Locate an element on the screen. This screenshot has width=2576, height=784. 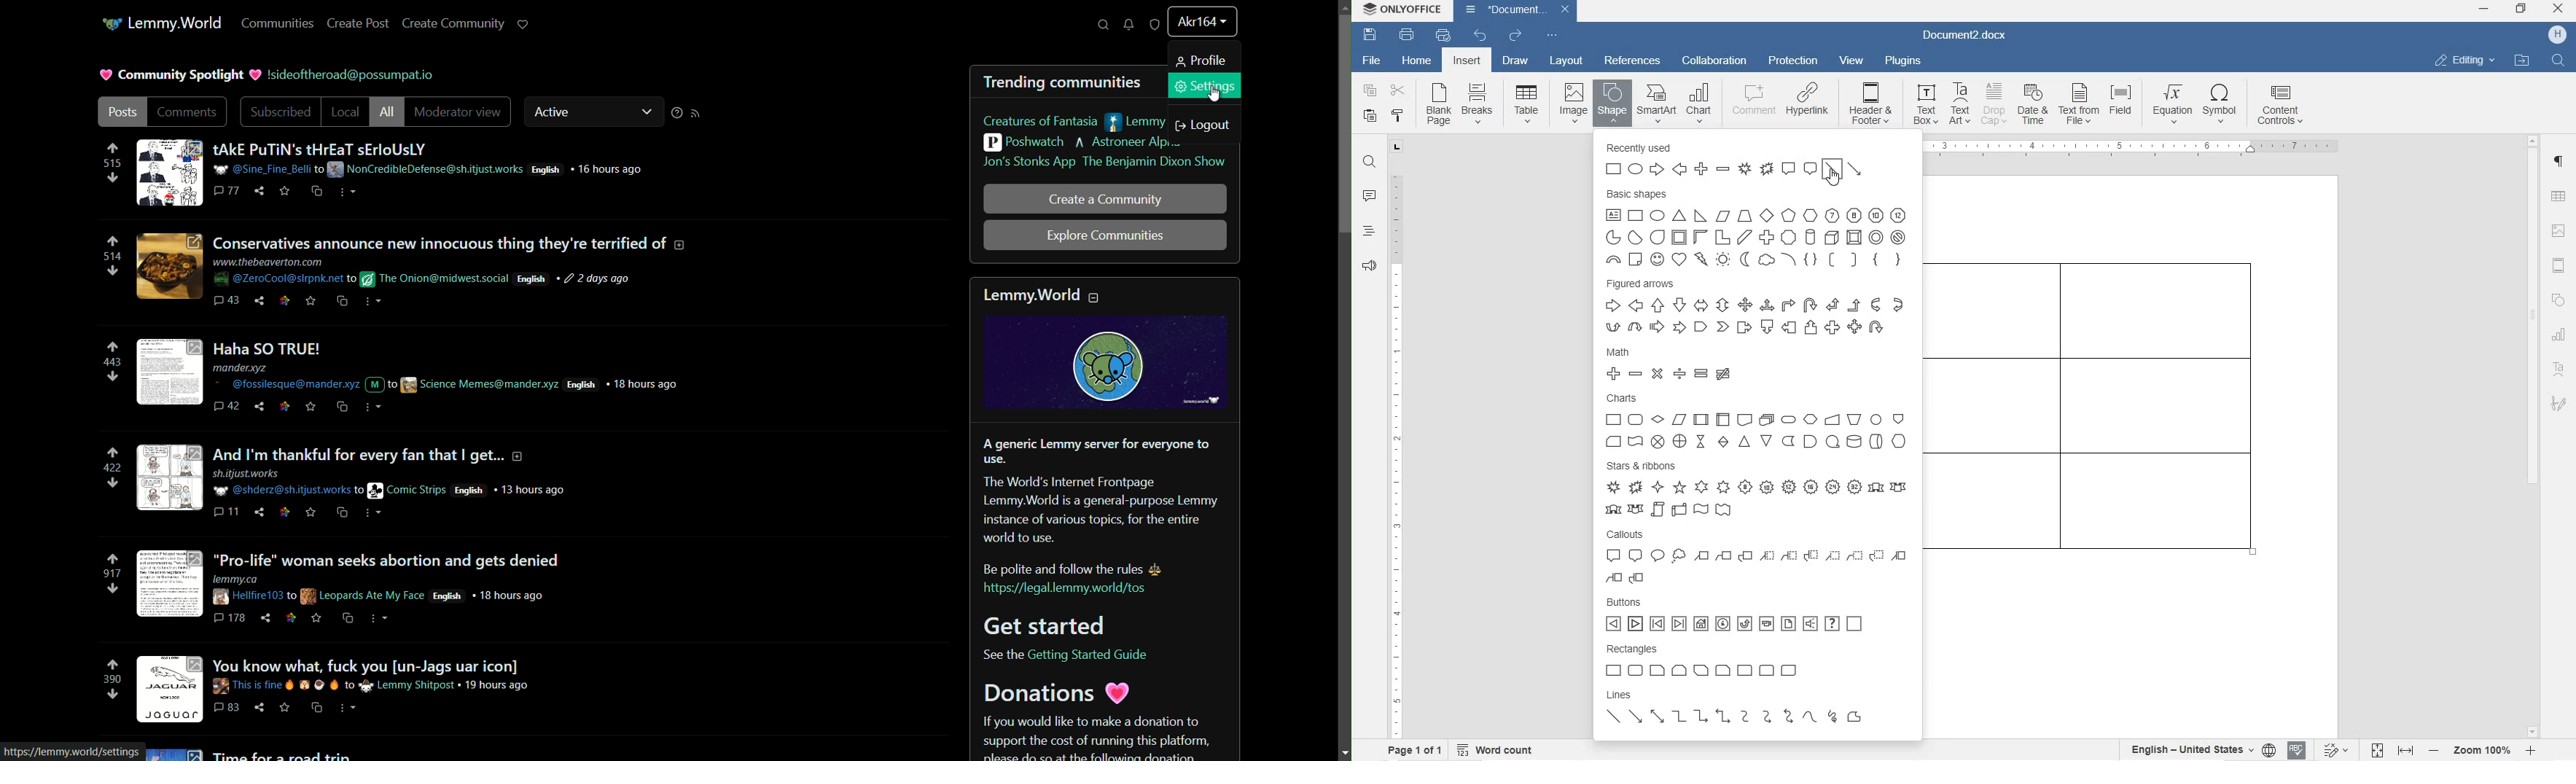
basic shapes is located at coordinates (1756, 228).